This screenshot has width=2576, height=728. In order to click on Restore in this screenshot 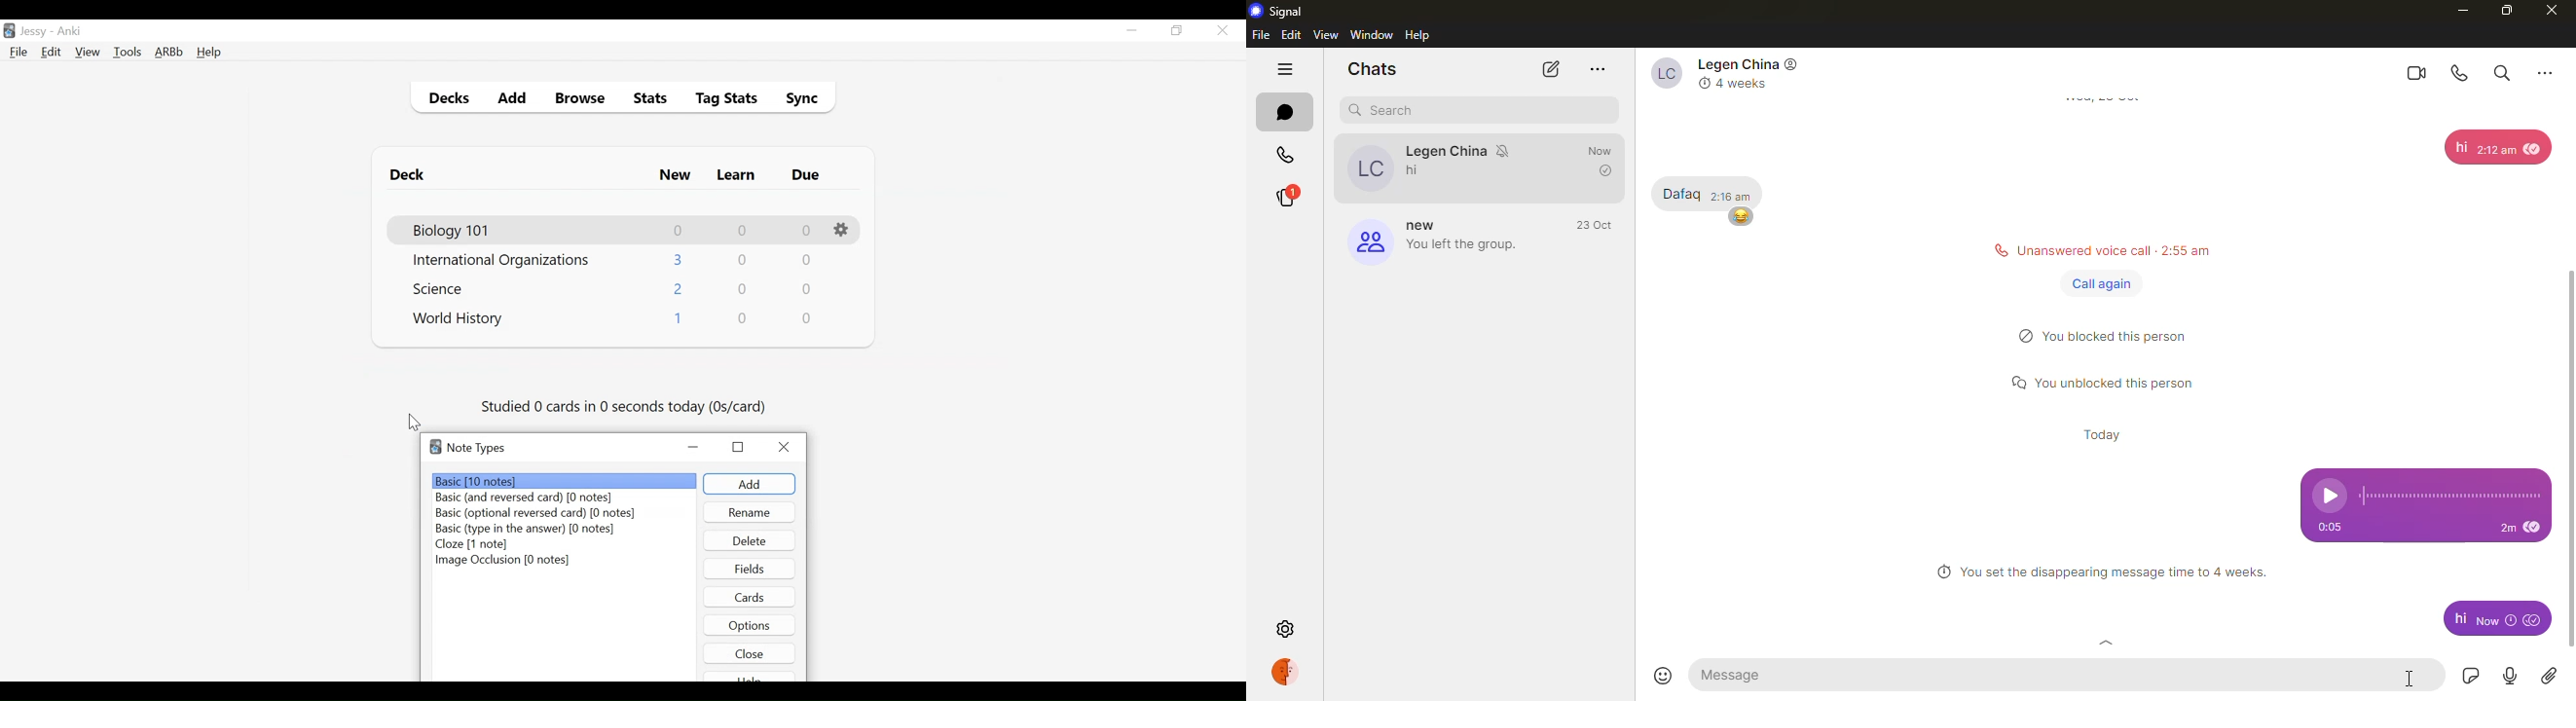, I will do `click(1177, 31)`.